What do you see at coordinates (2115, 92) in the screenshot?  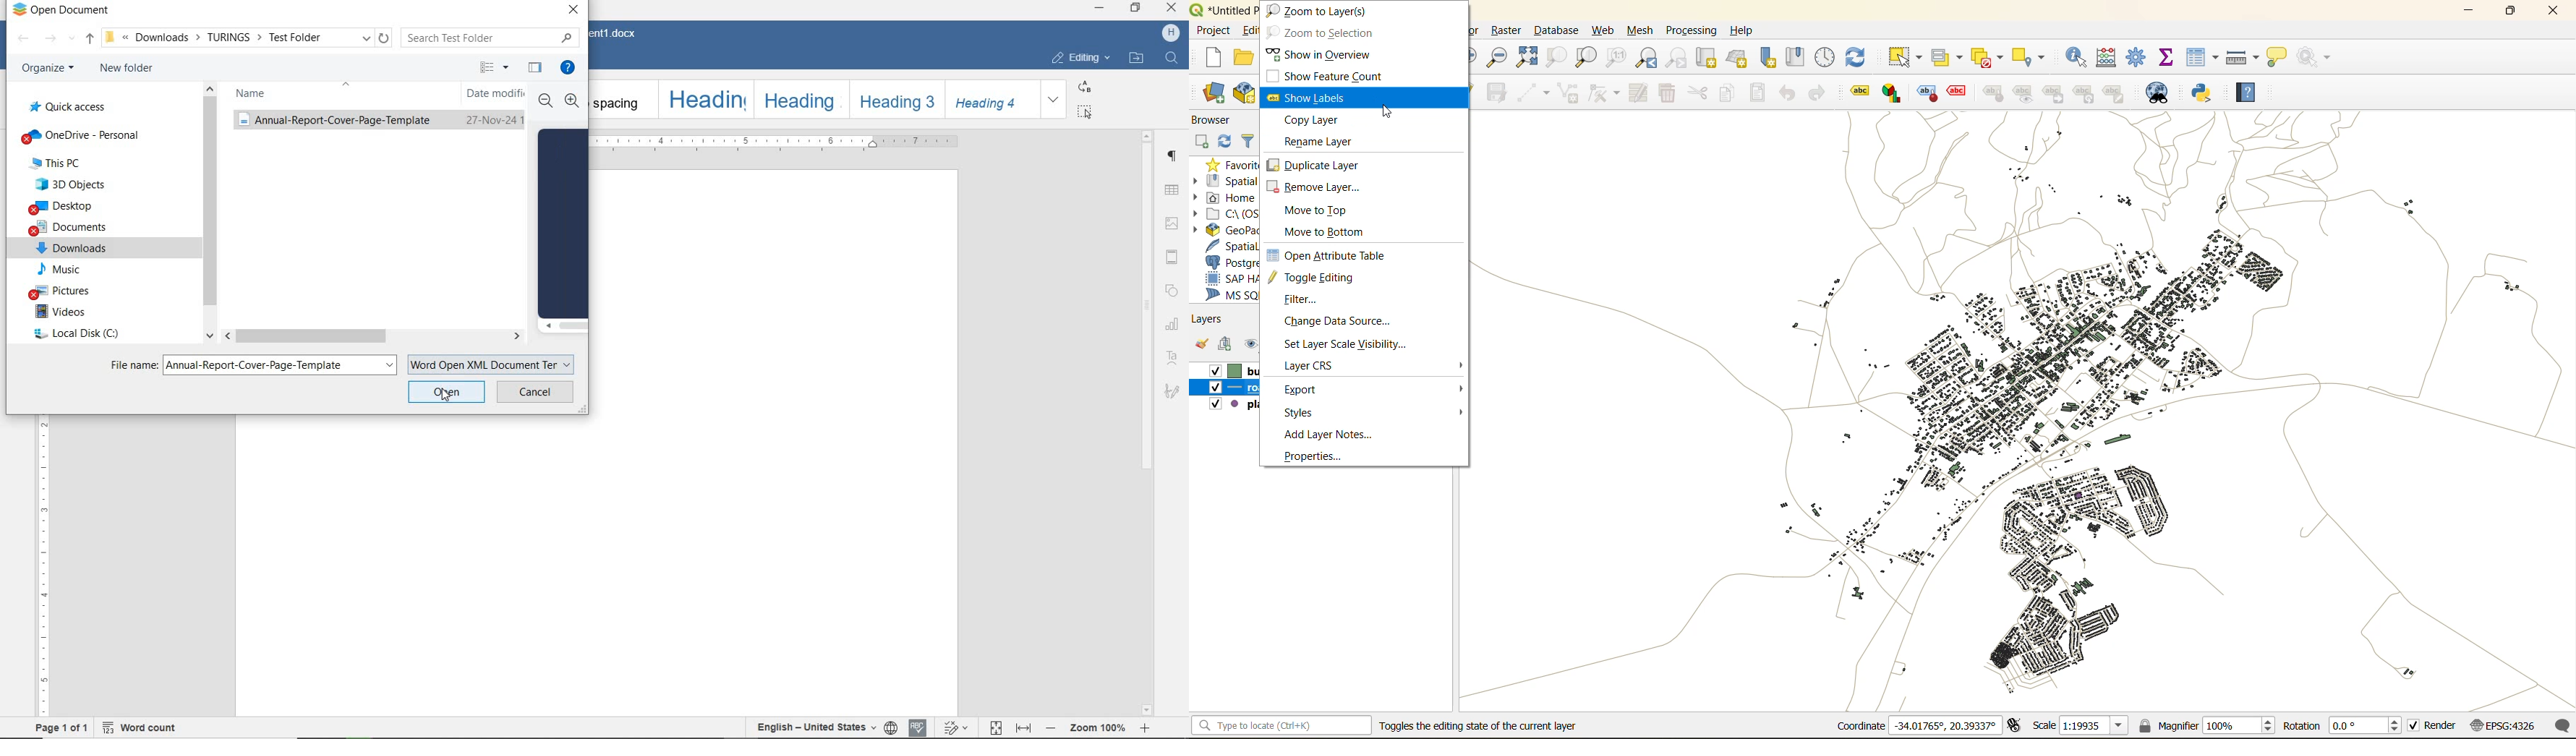 I see `change label properties` at bounding box center [2115, 92].